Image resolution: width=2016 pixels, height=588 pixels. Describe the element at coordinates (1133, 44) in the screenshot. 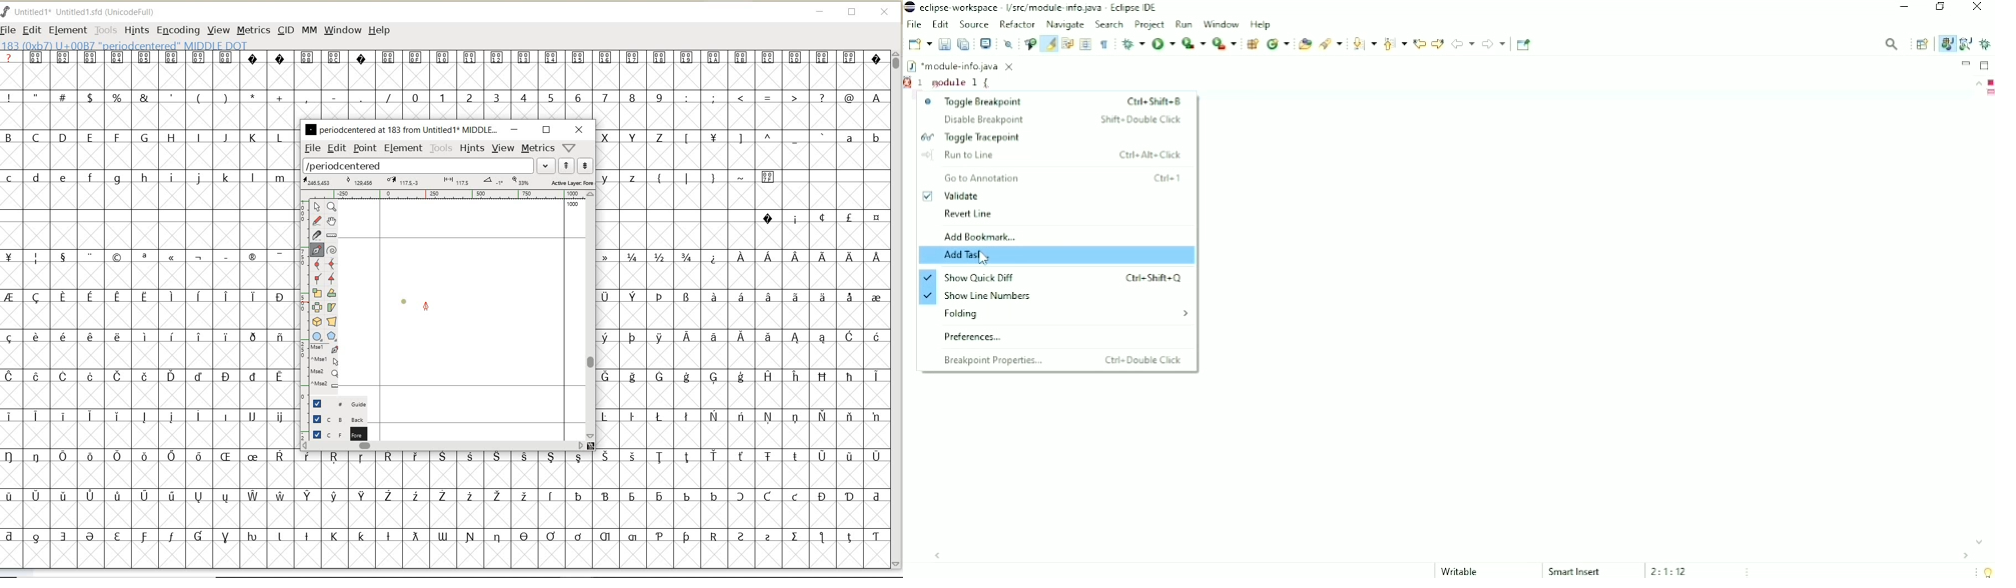

I see `Debug` at that location.